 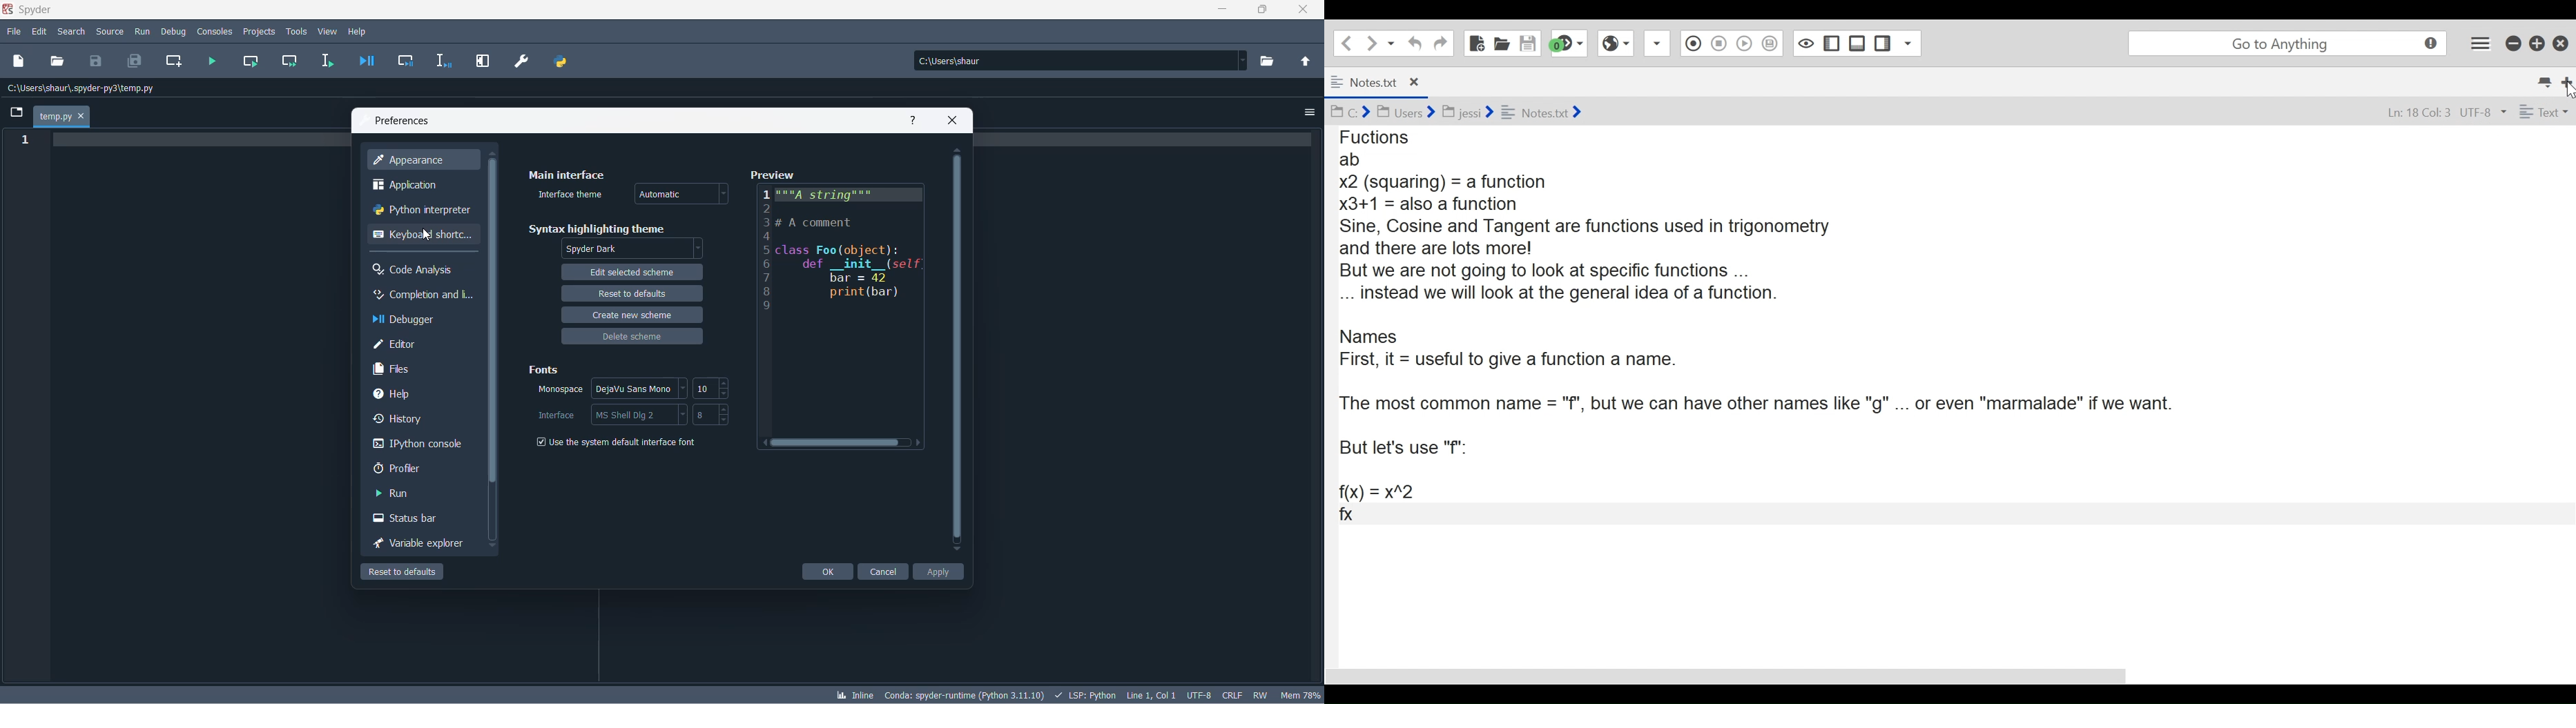 What do you see at coordinates (406, 62) in the screenshot?
I see `debug cell` at bounding box center [406, 62].